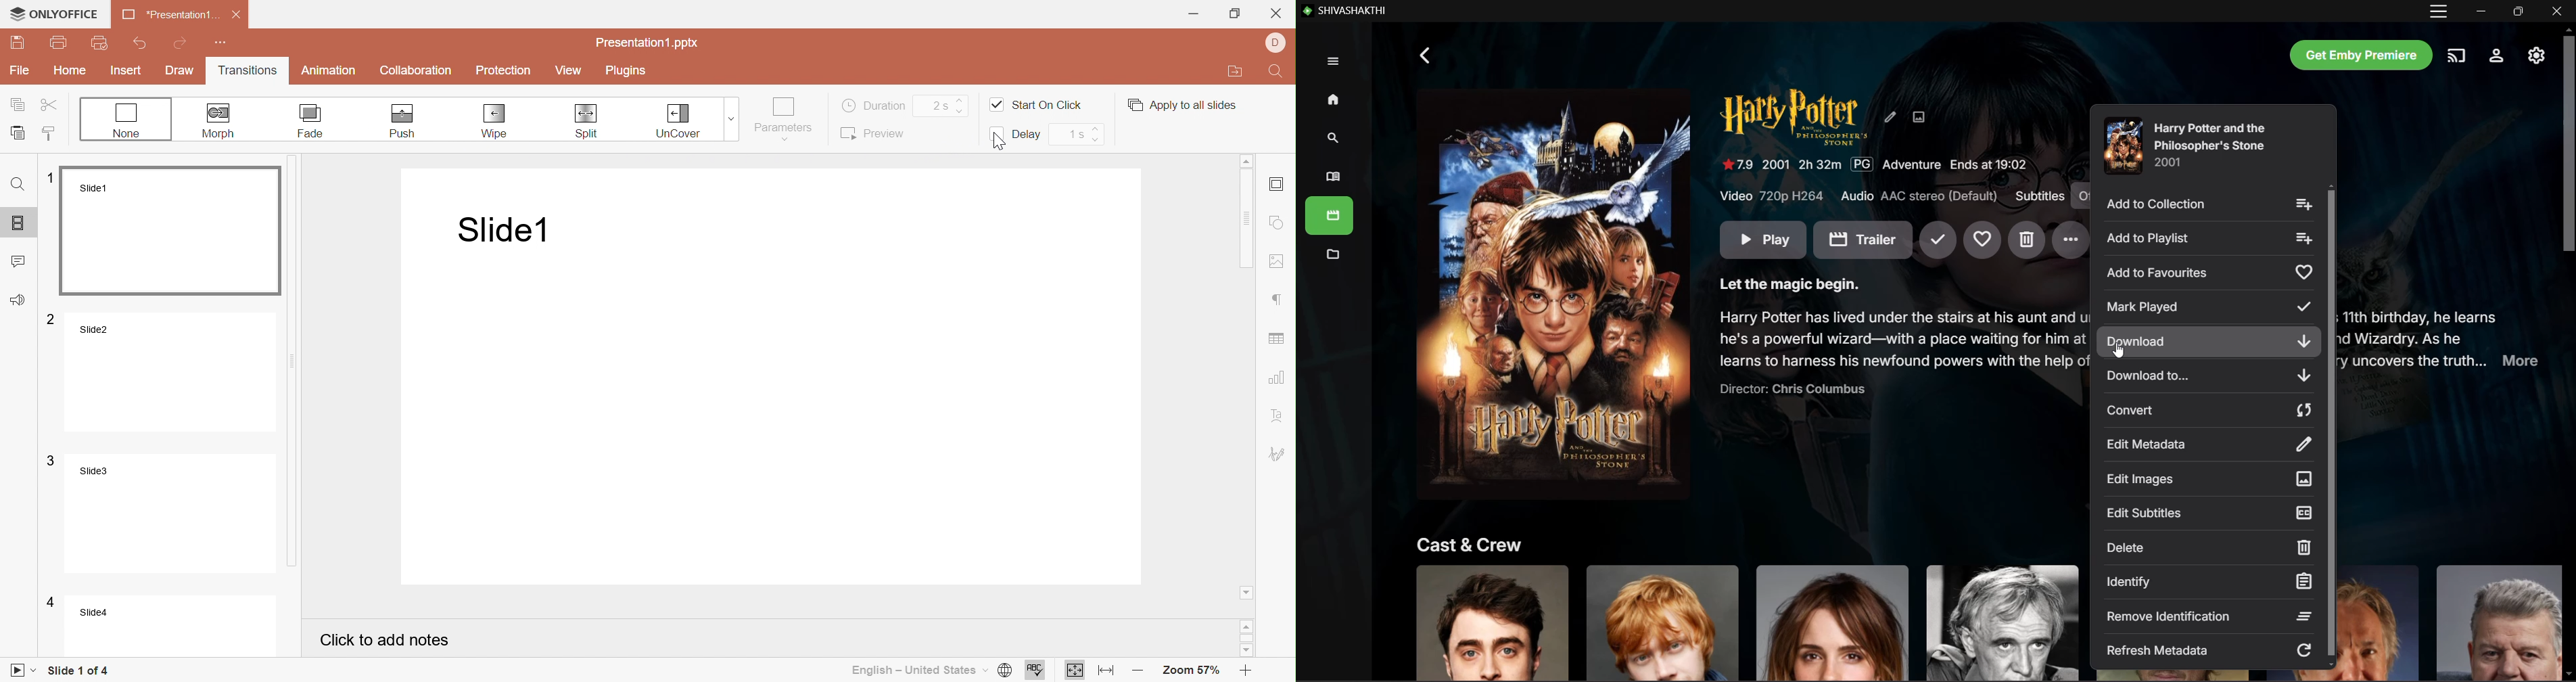 This screenshot has width=2576, height=700. Describe the element at coordinates (734, 118) in the screenshot. I see `Transitions drop down` at that location.